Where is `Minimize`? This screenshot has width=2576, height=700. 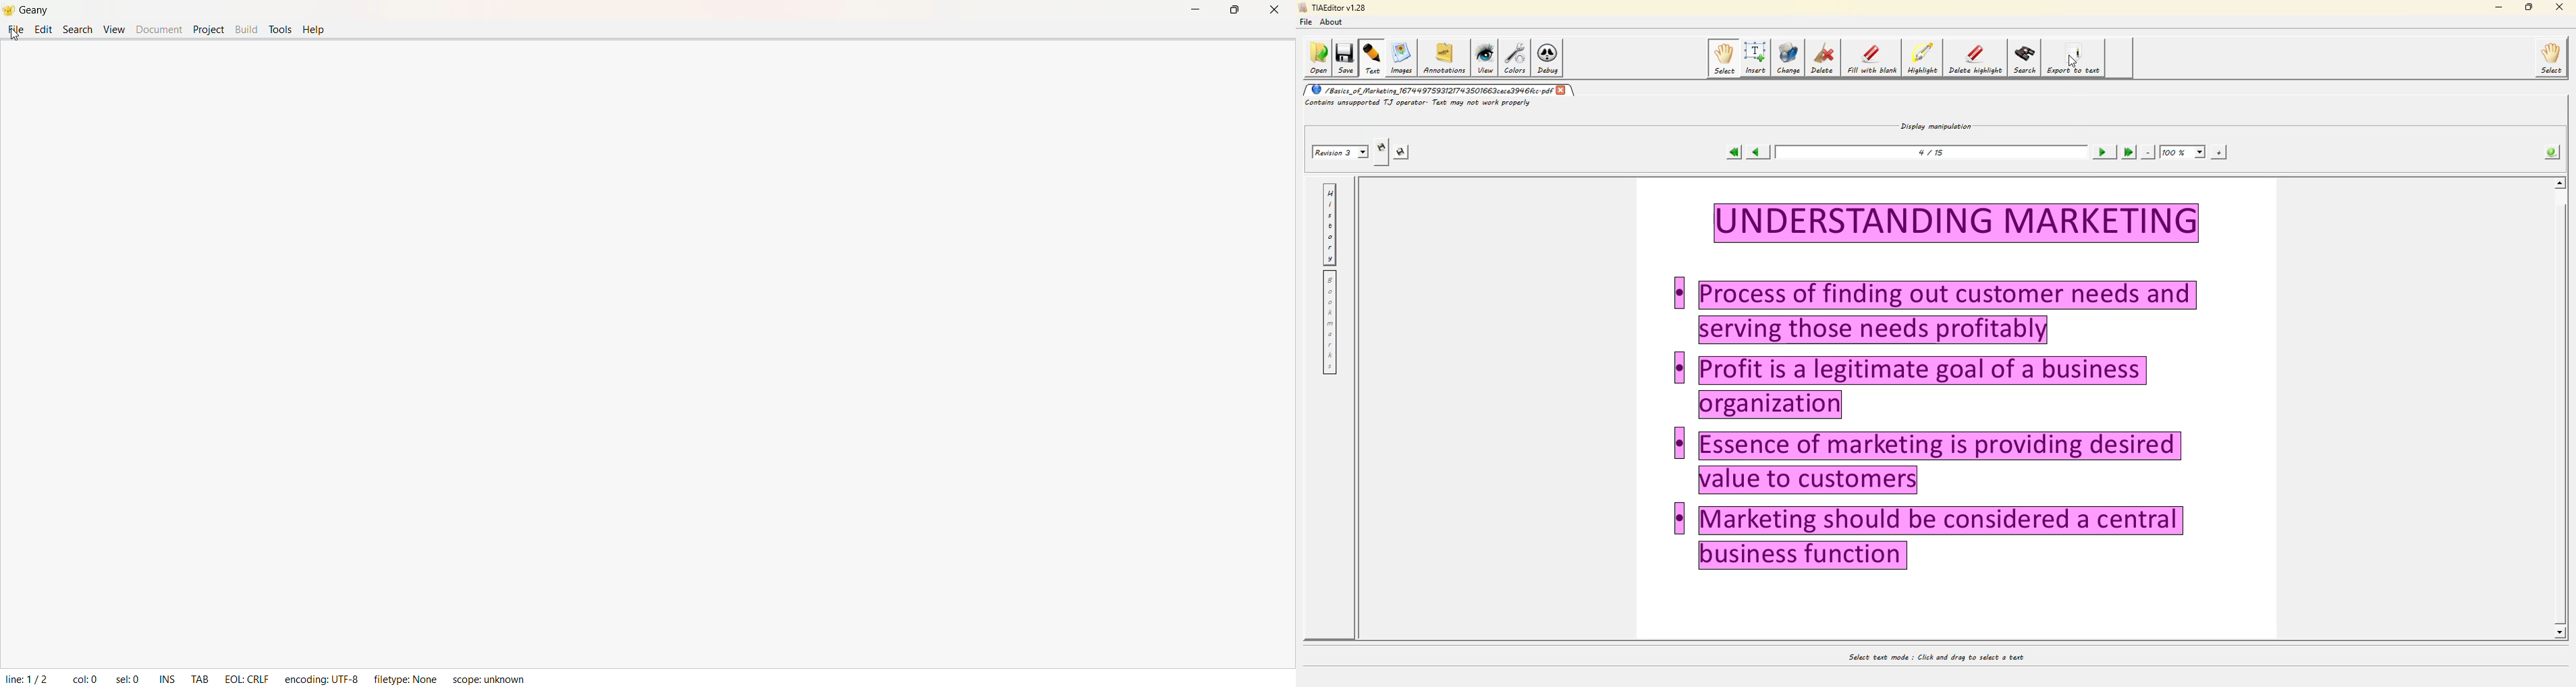 Minimize is located at coordinates (1193, 10).